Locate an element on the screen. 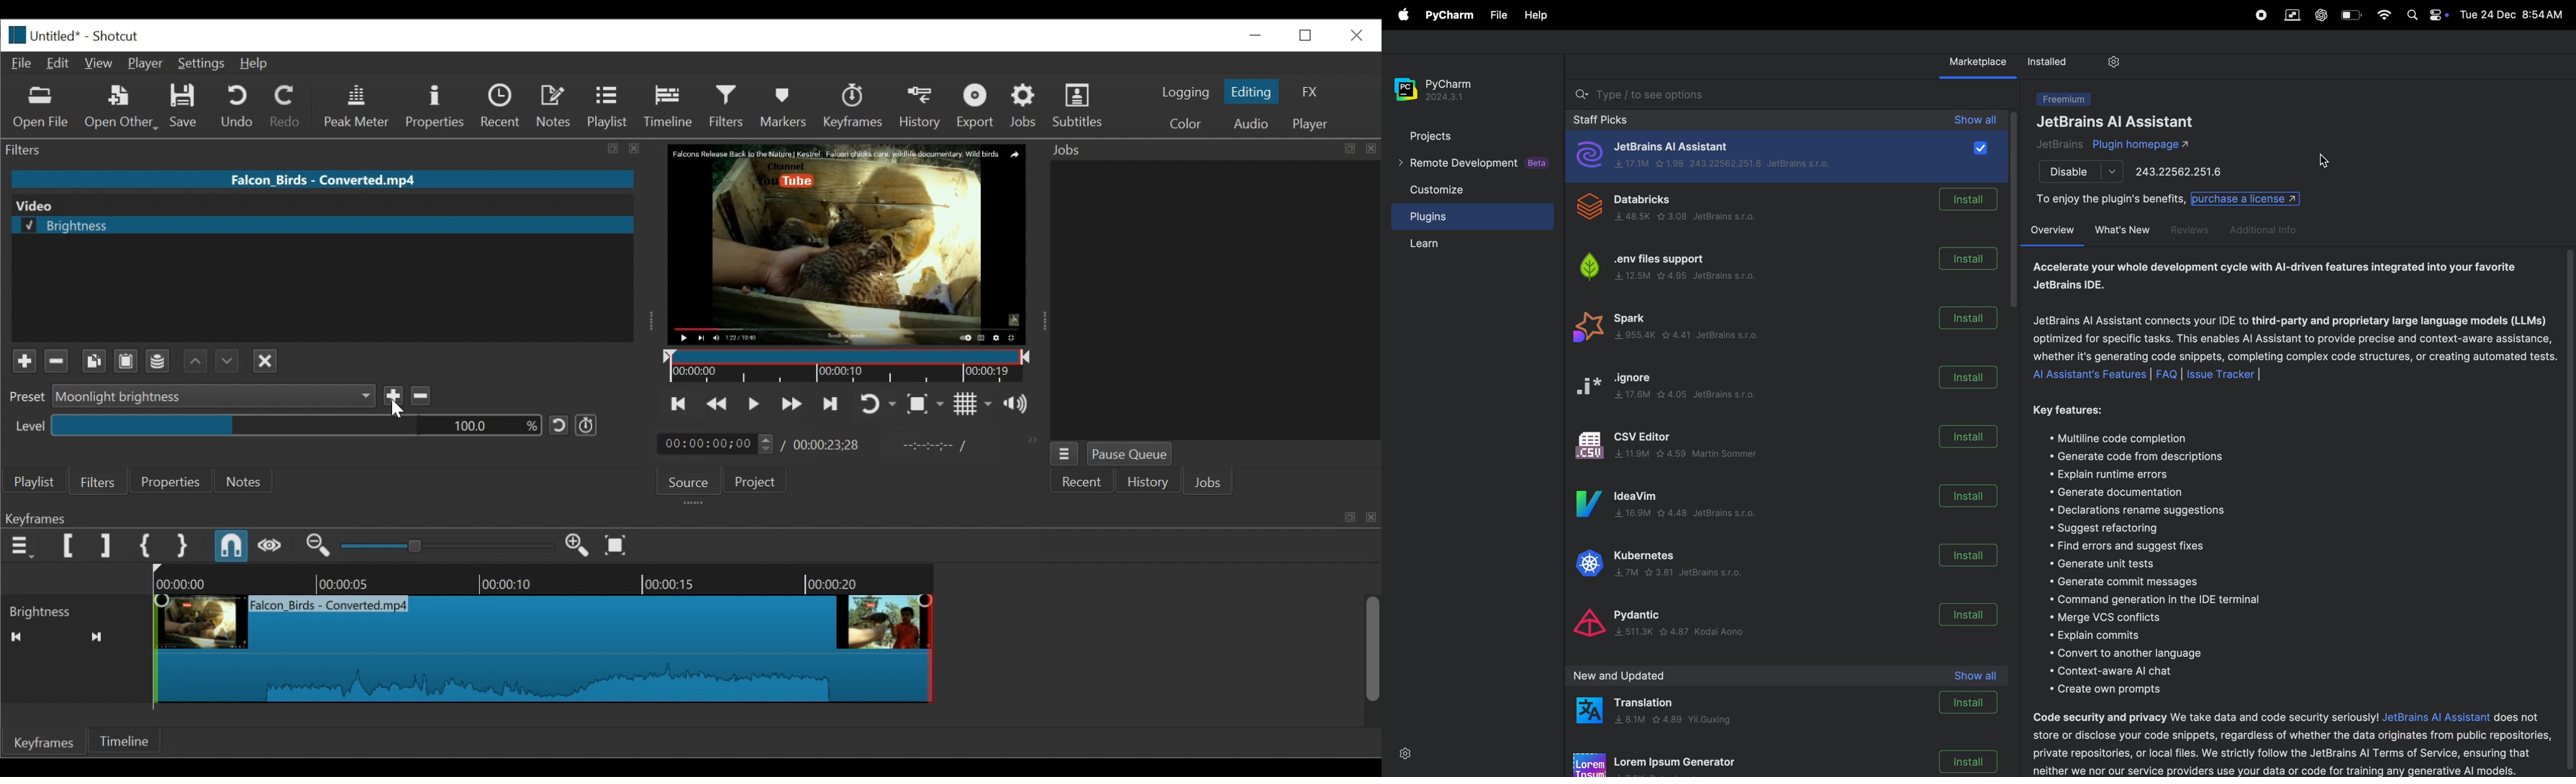  Zoom keyframe to fit is located at coordinates (620, 544).